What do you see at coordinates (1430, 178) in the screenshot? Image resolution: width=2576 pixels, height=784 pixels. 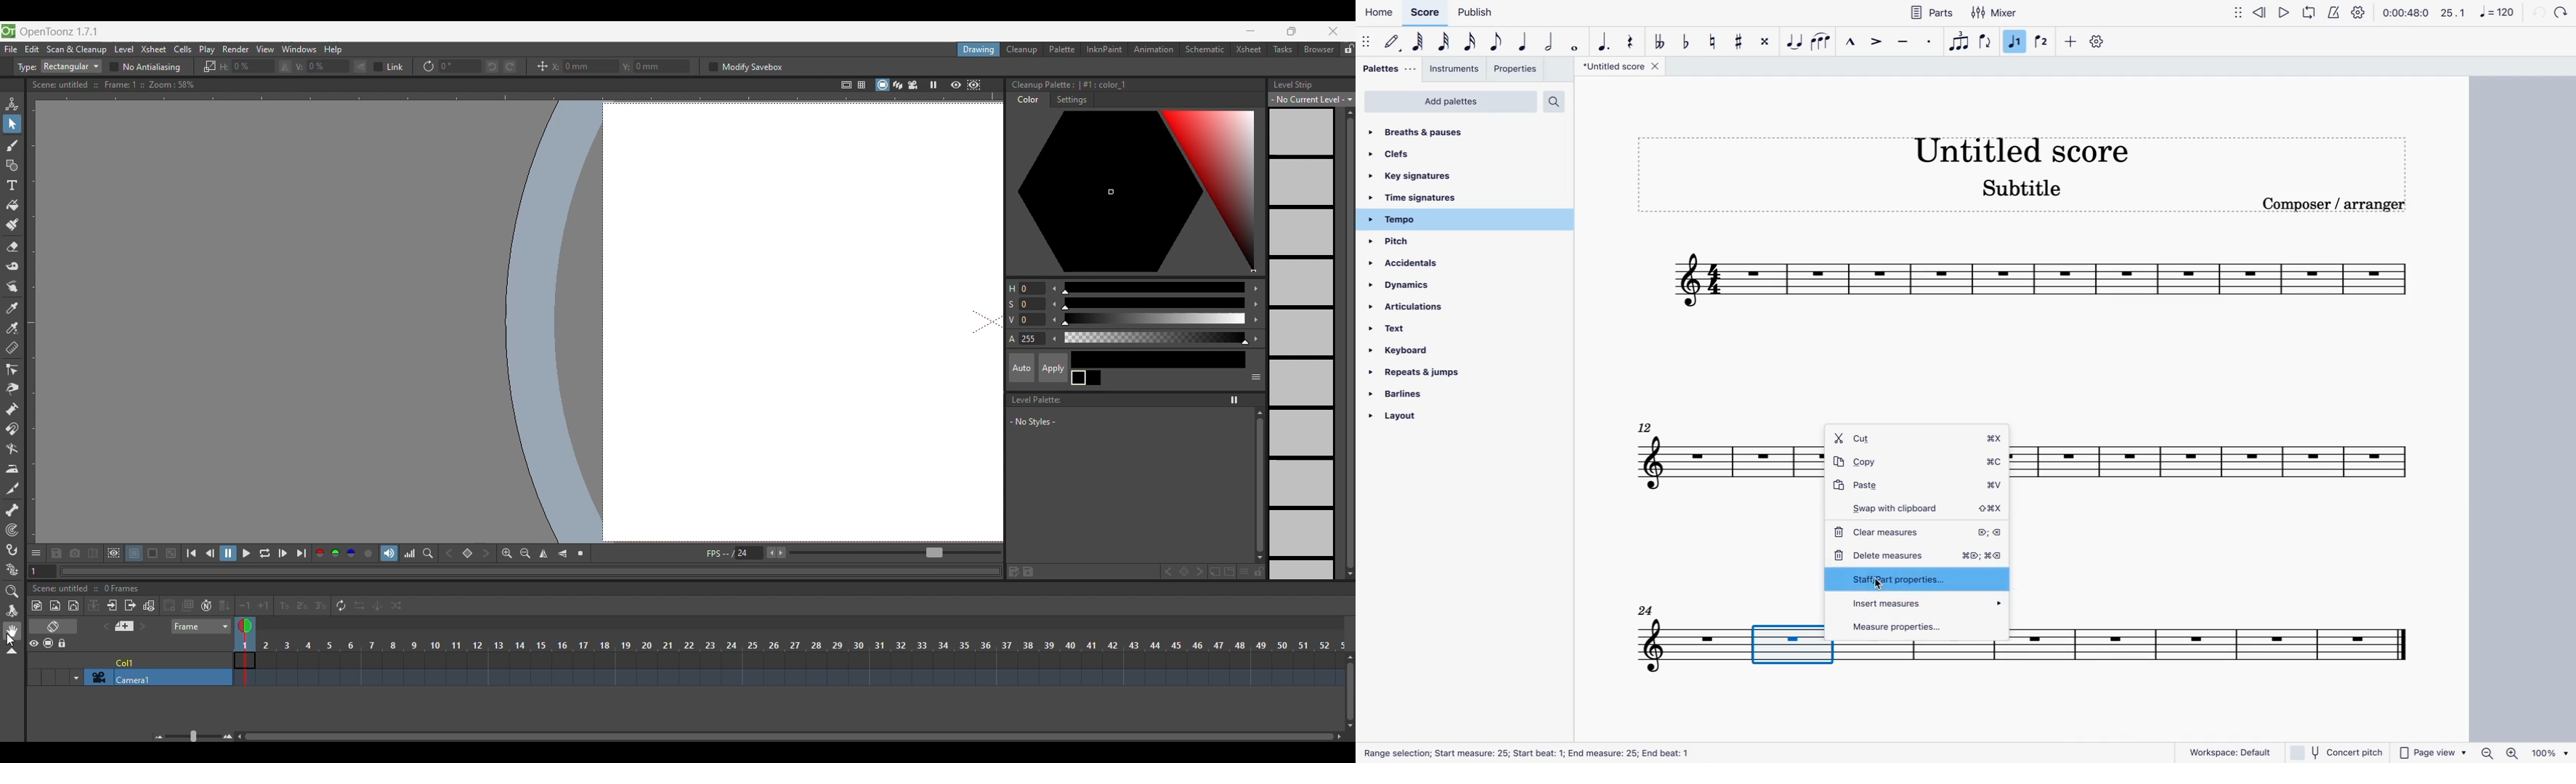 I see `key signatures` at bounding box center [1430, 178].